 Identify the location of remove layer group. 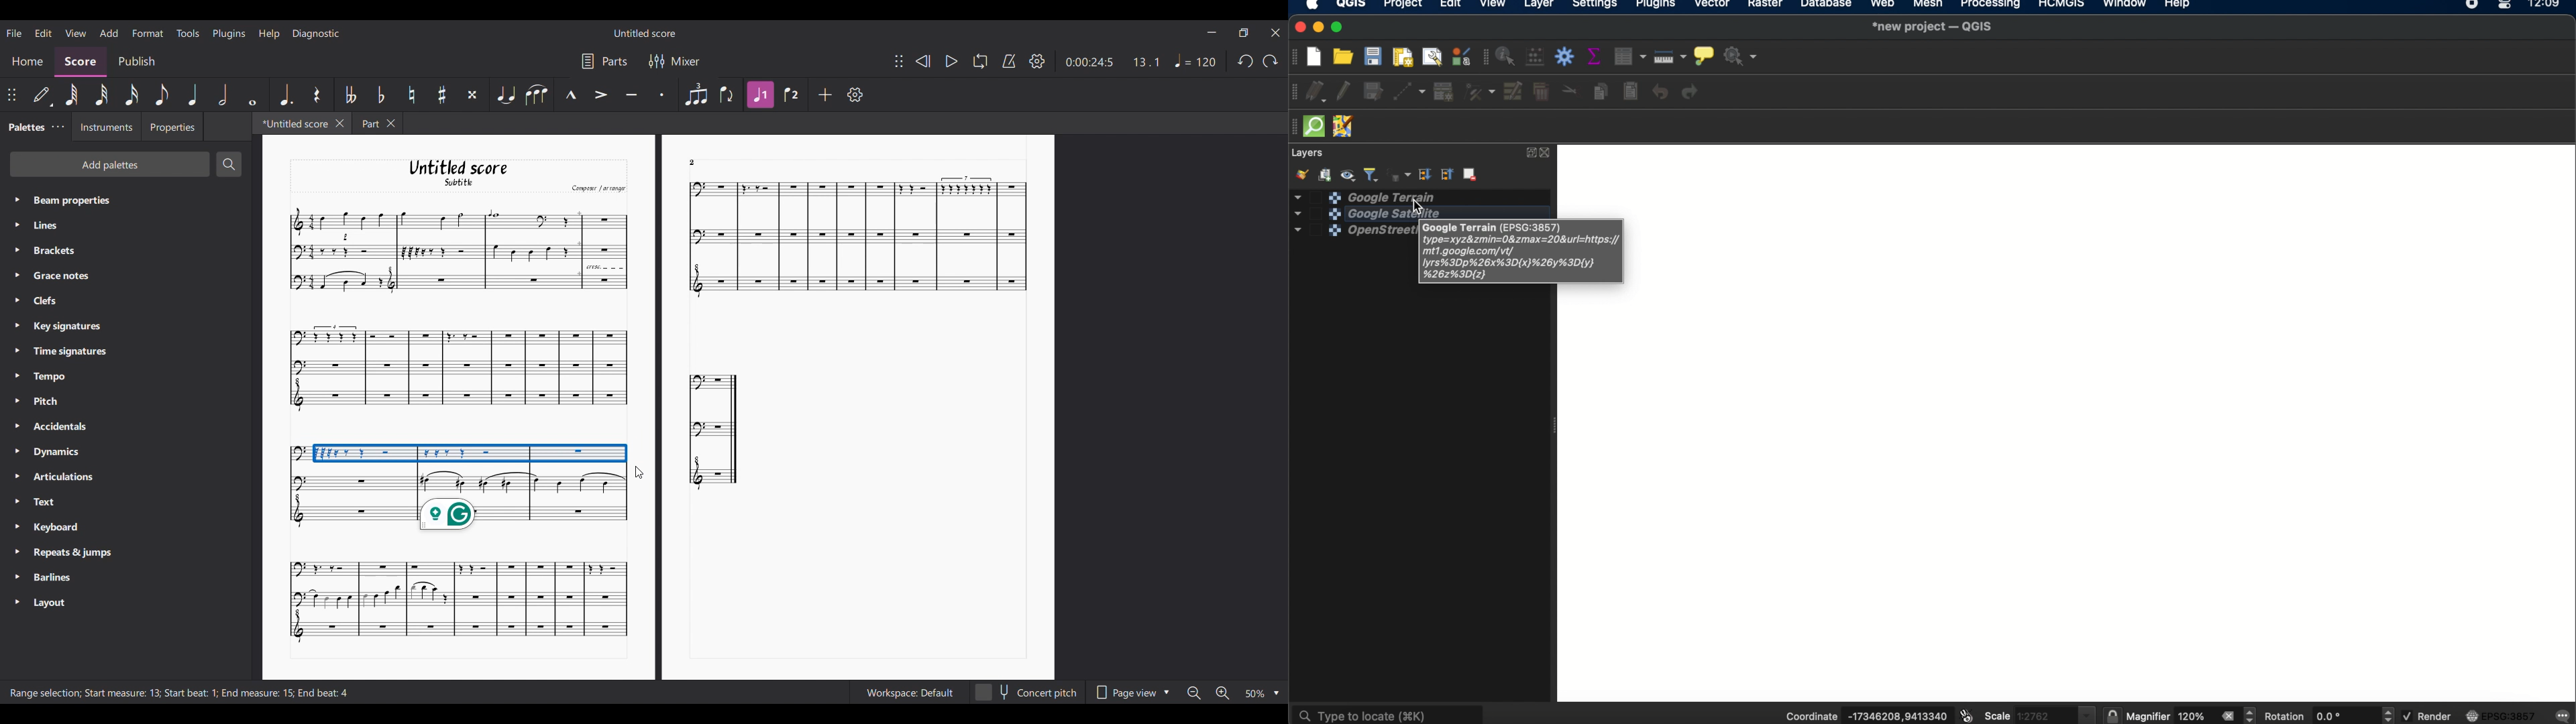
(1472, 176).